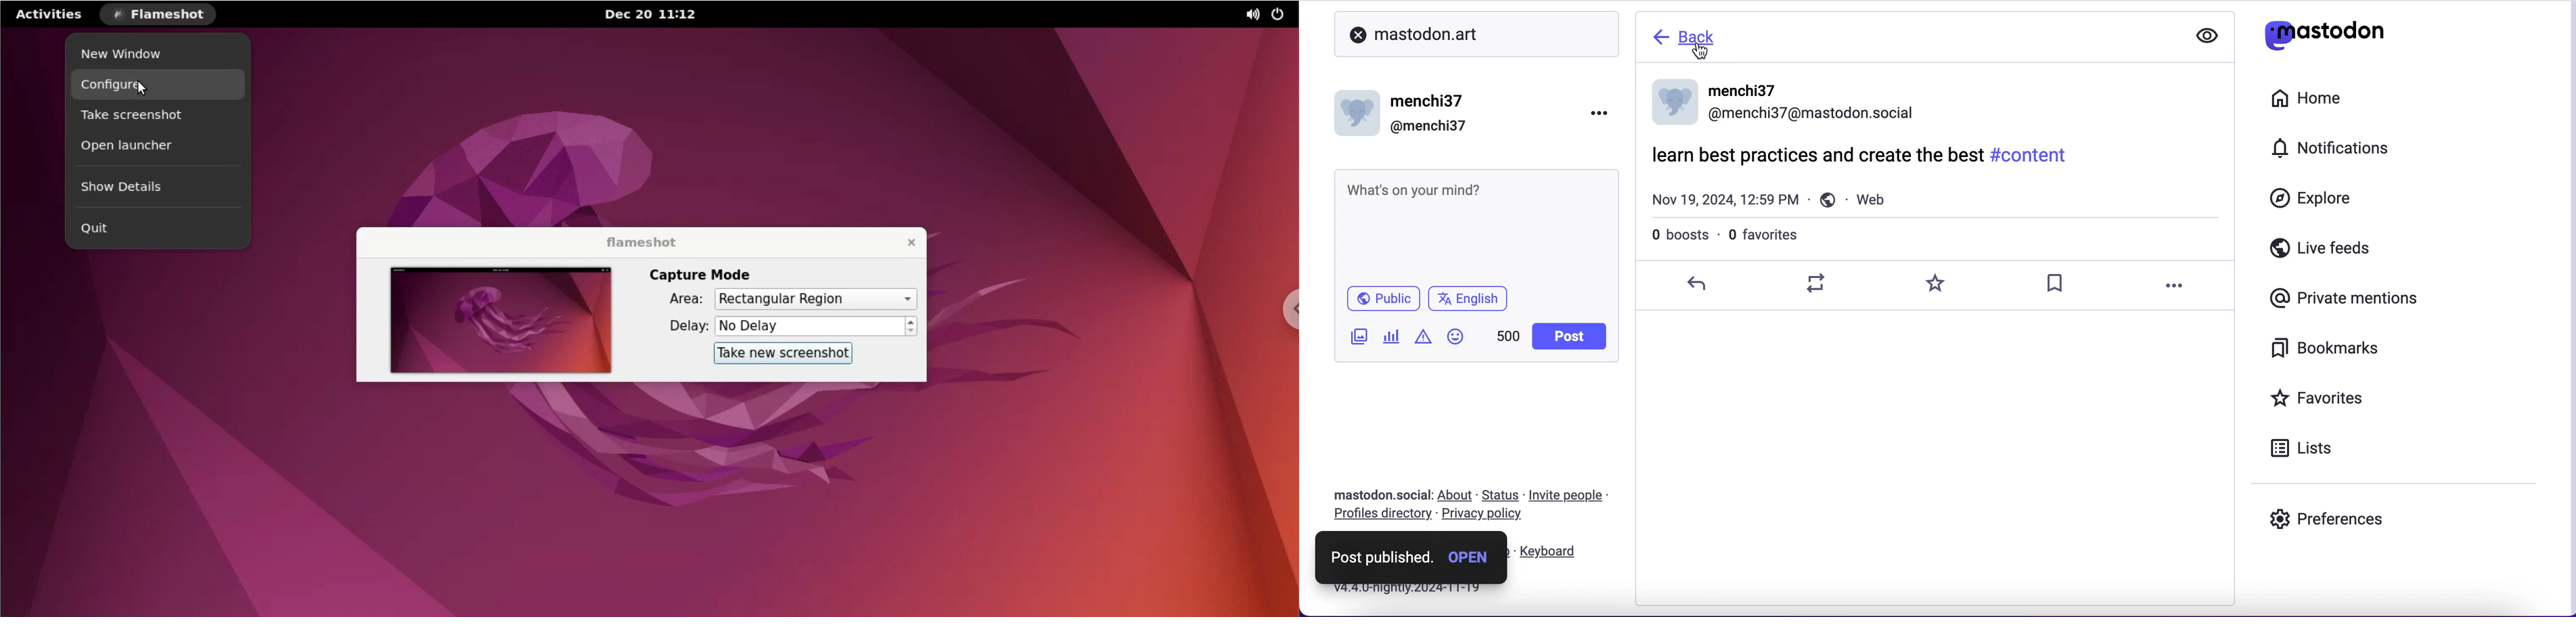 This screenshot has width=2576, height=644. What do you see at coordinates (1812, 118) in the screenshot?
I see `@menchi37` at bounding box center [1812, 118].